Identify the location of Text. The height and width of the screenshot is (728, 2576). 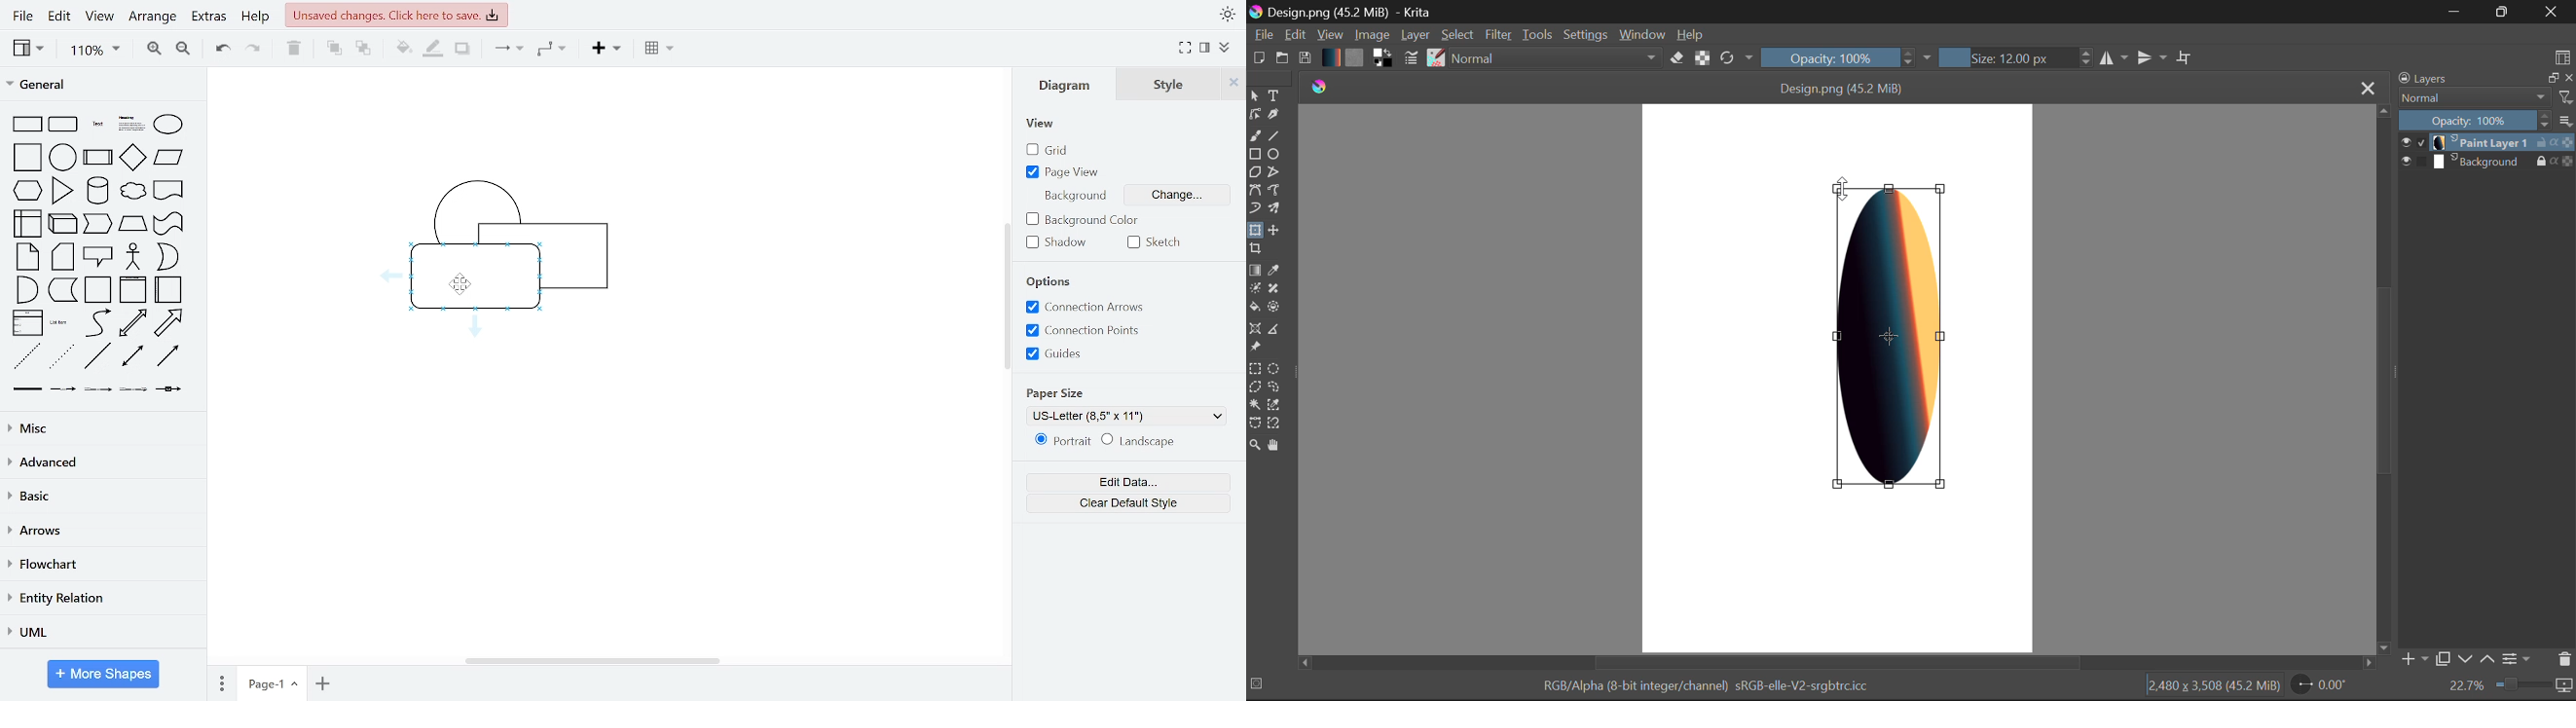
(1275, 96).